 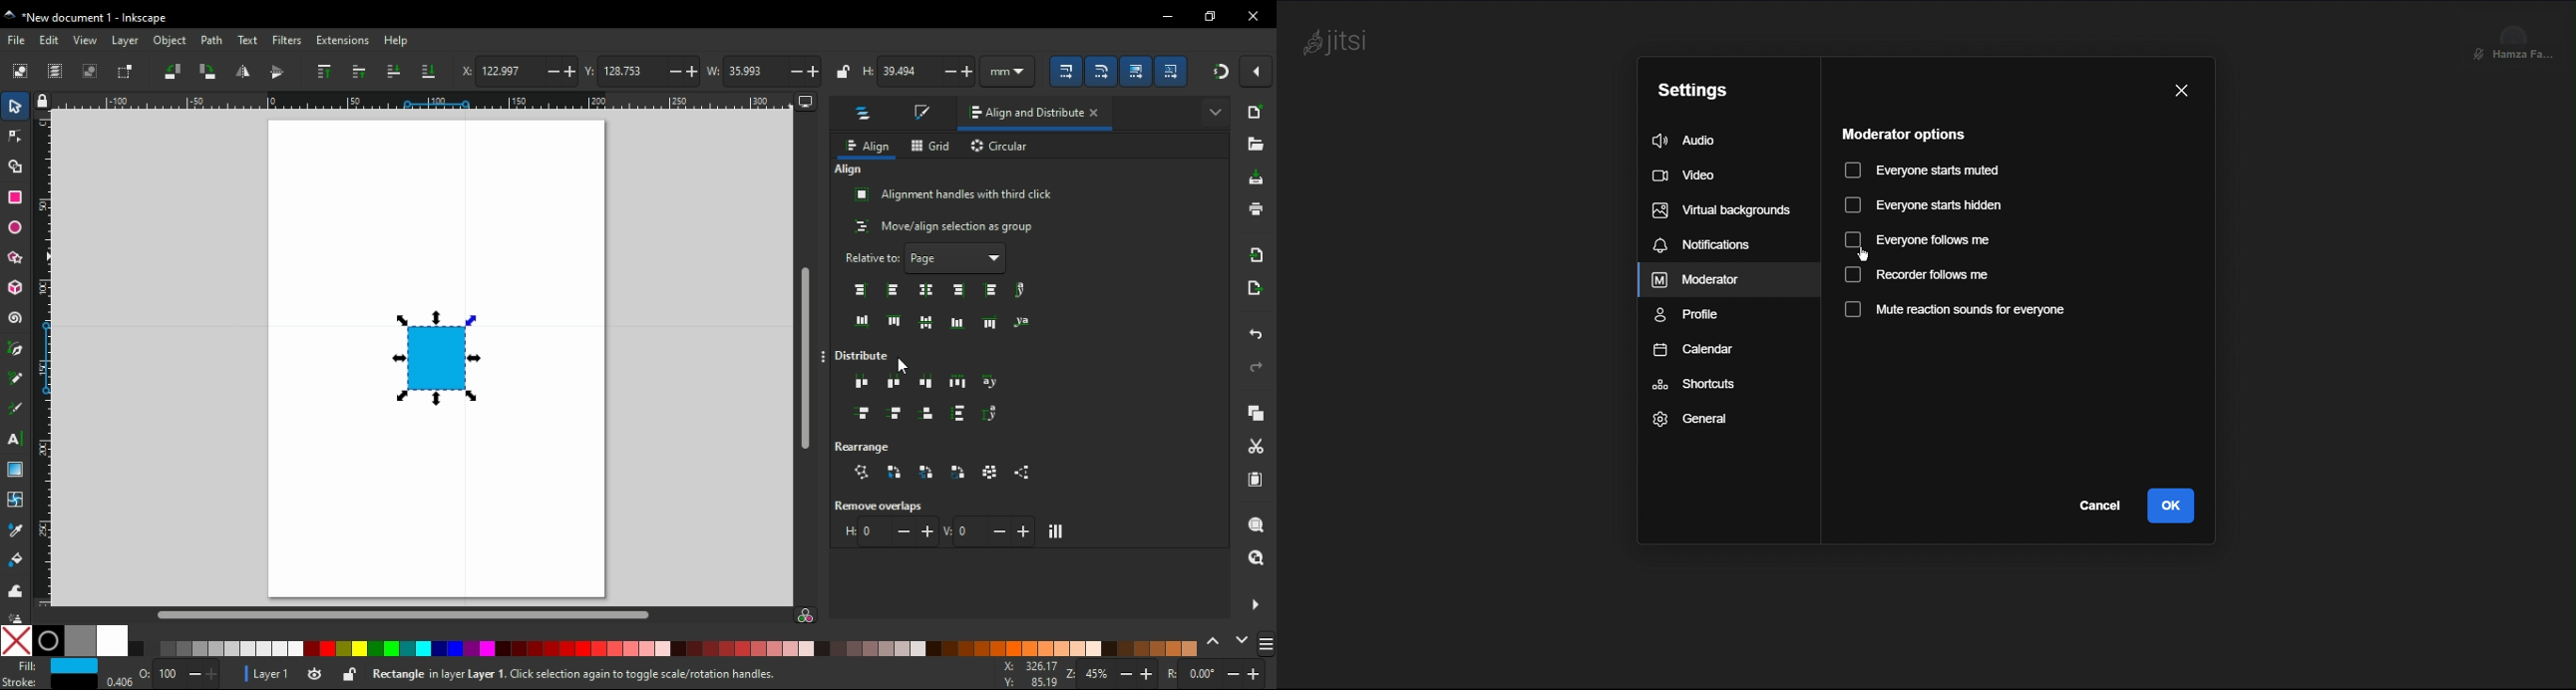 I want to click on next, so click(x=1242, y=639).